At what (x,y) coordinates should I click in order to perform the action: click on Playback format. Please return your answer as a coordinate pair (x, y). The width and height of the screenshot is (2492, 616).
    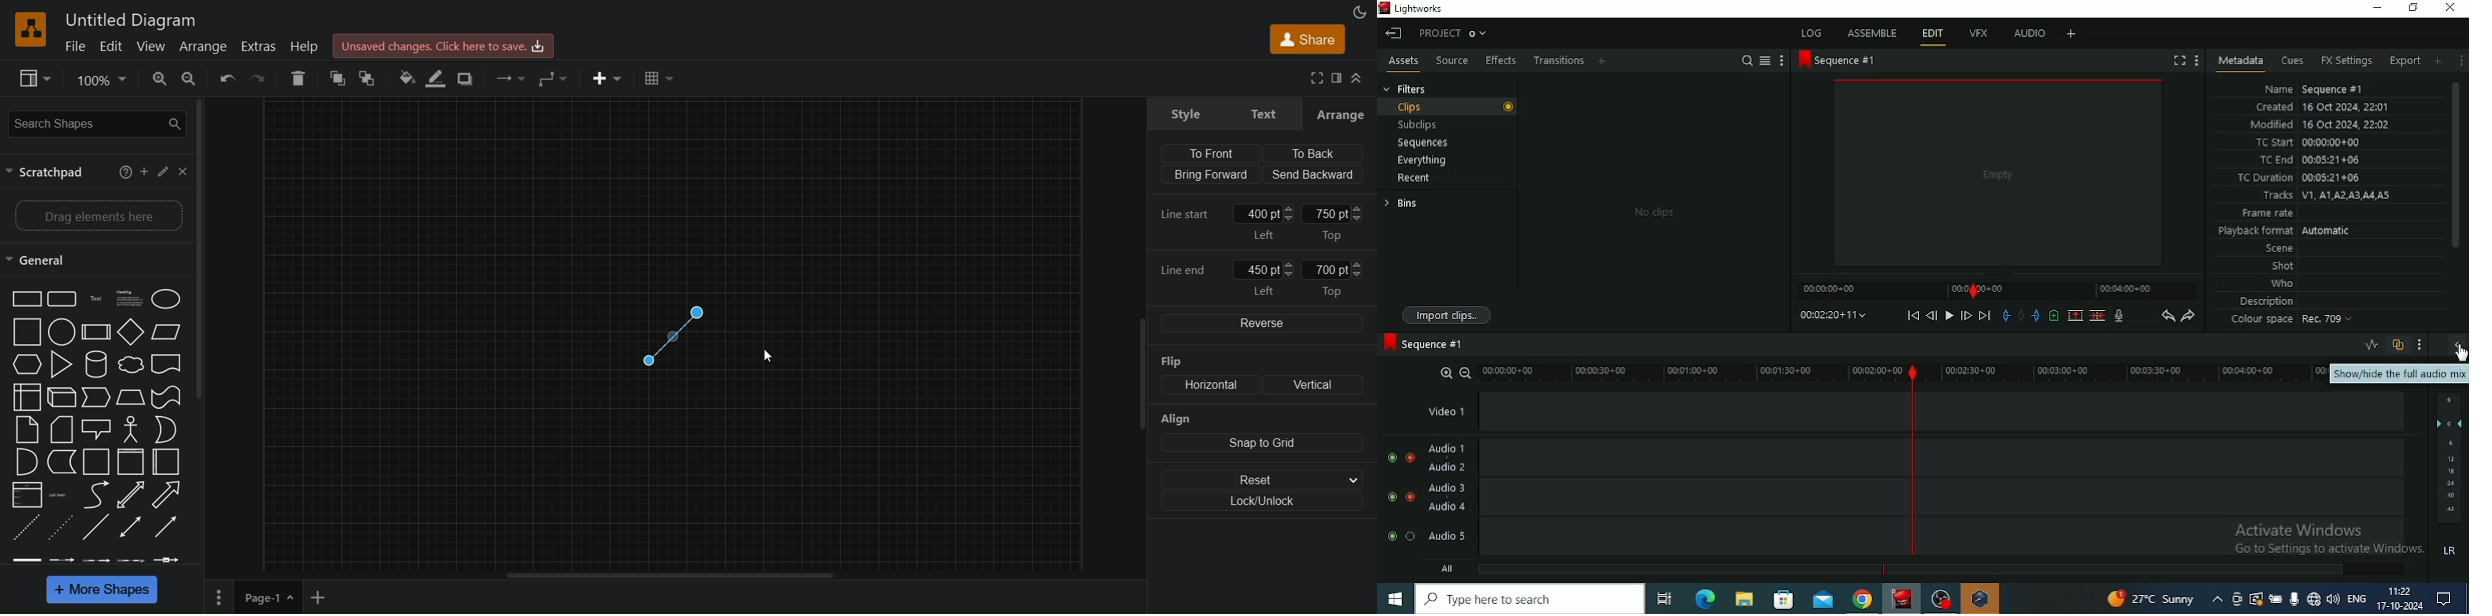
    Looking at the image, I should click on (2285, 231).